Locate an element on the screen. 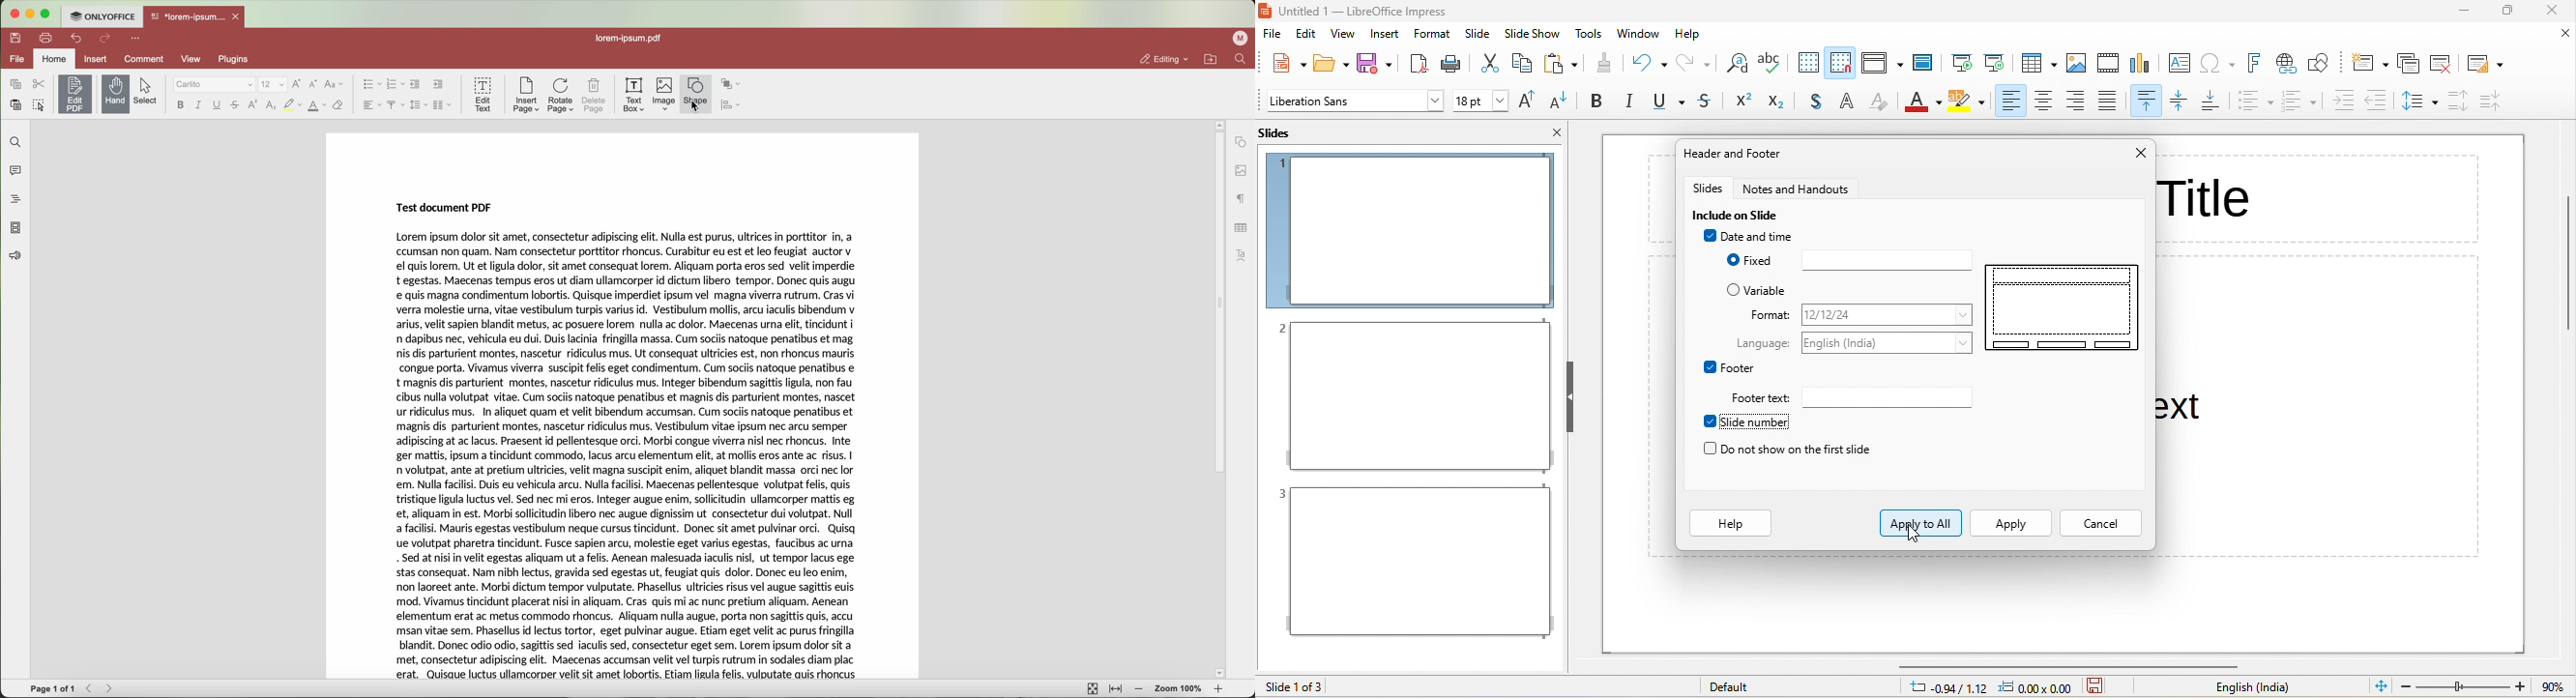 Image resolution: width=2576 pixels, height=700 pixels. center vertically is located at coordinates (2181, 102).